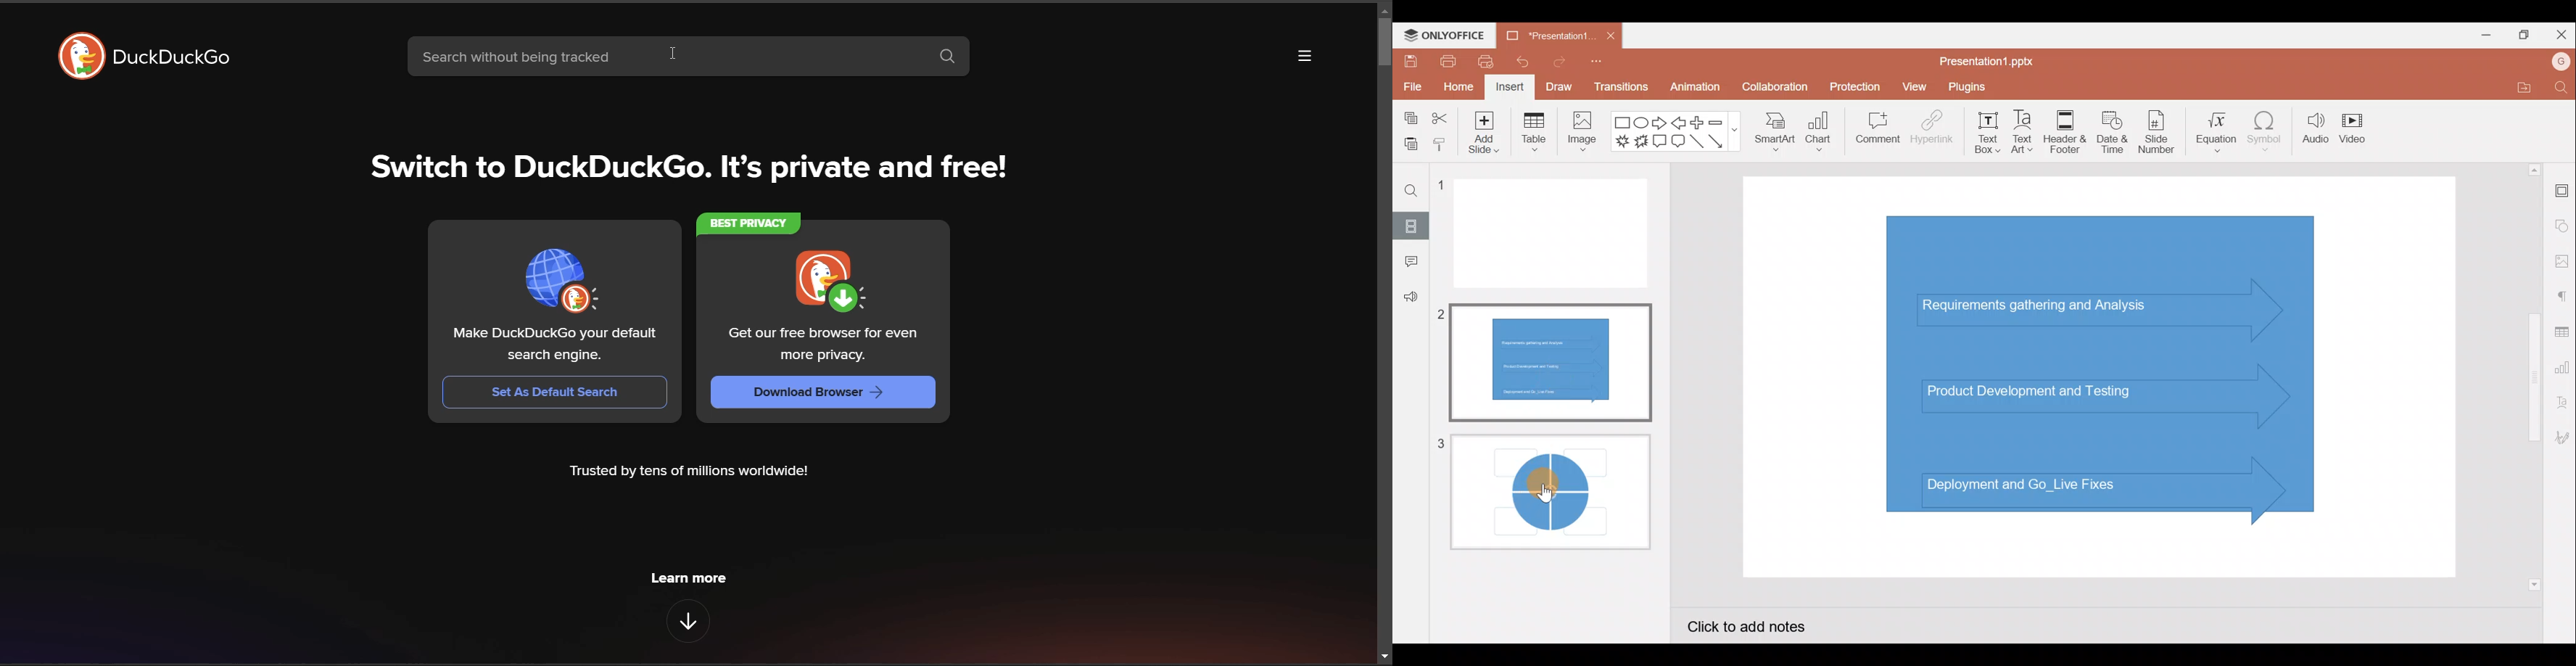  What do you see at coordinates (1551, 359) in the screenshot?
I see `Slide 2` at bounding box center [1551, 359].